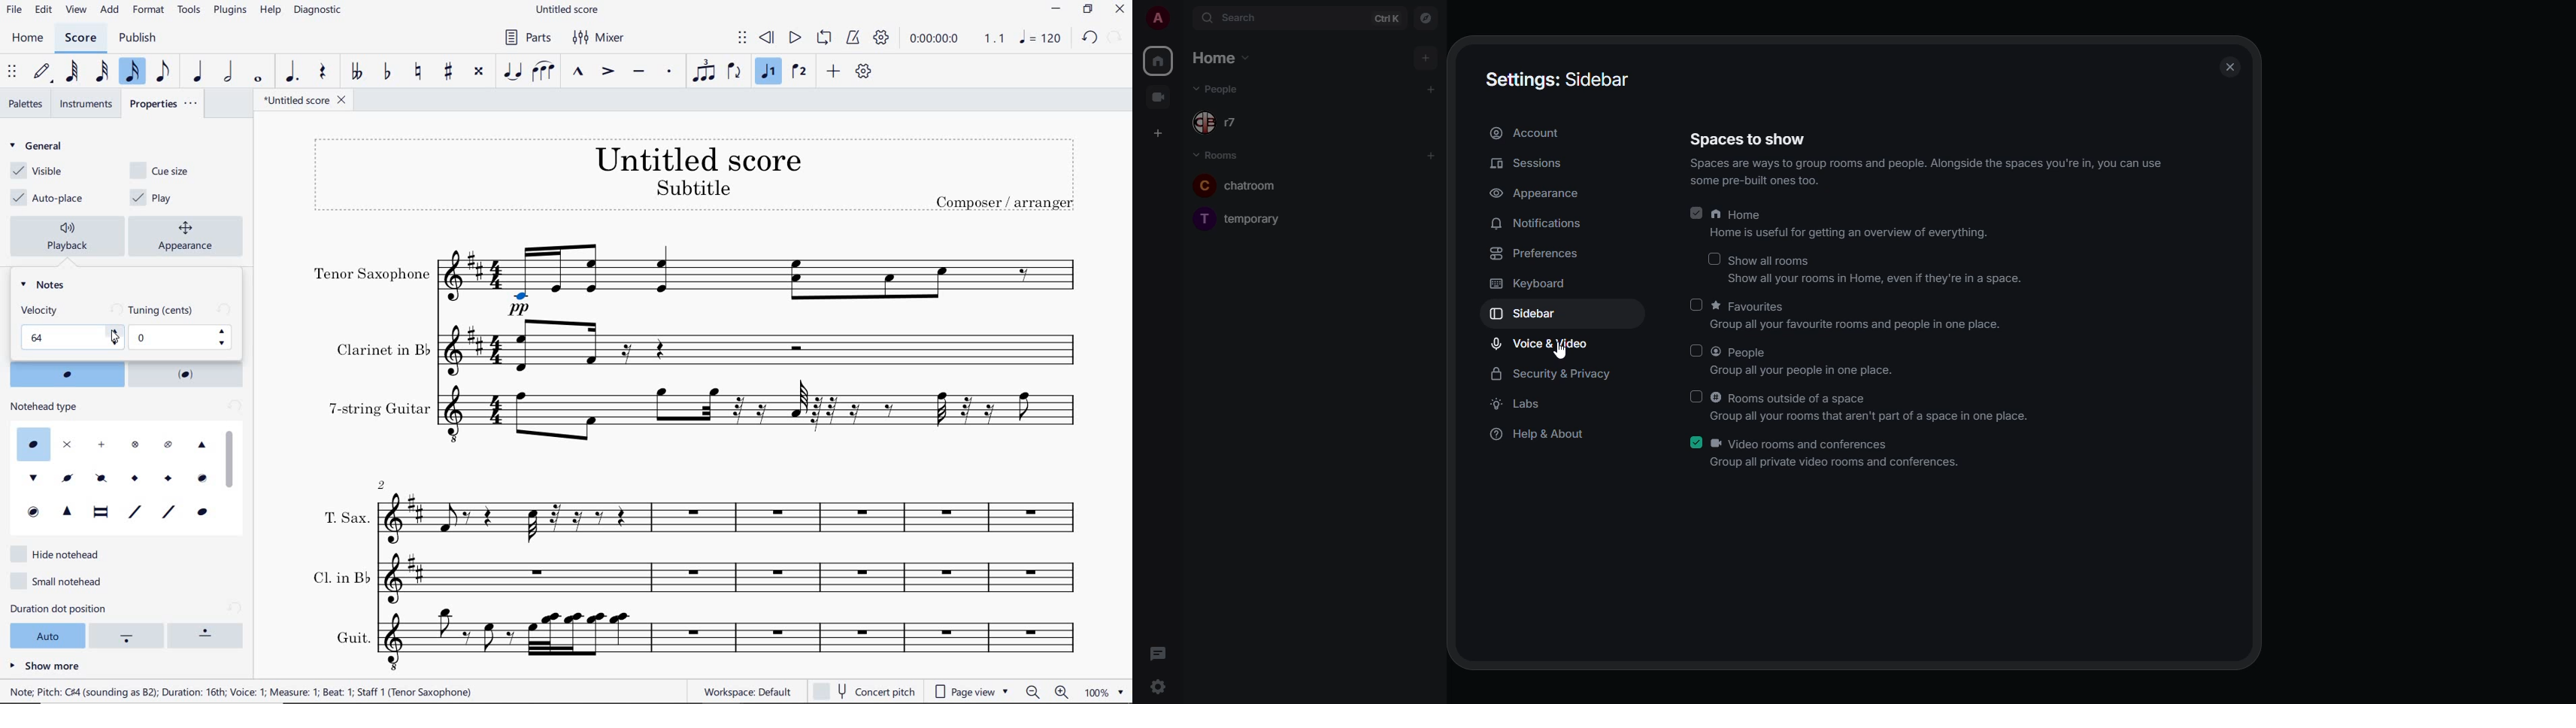 Image resolution: width=2576 pixels, height=728 pixels. What do you see at coordinates (73, 72) in the screenshot?
I see `64TH NOTE` at bounding box center [73, 72].